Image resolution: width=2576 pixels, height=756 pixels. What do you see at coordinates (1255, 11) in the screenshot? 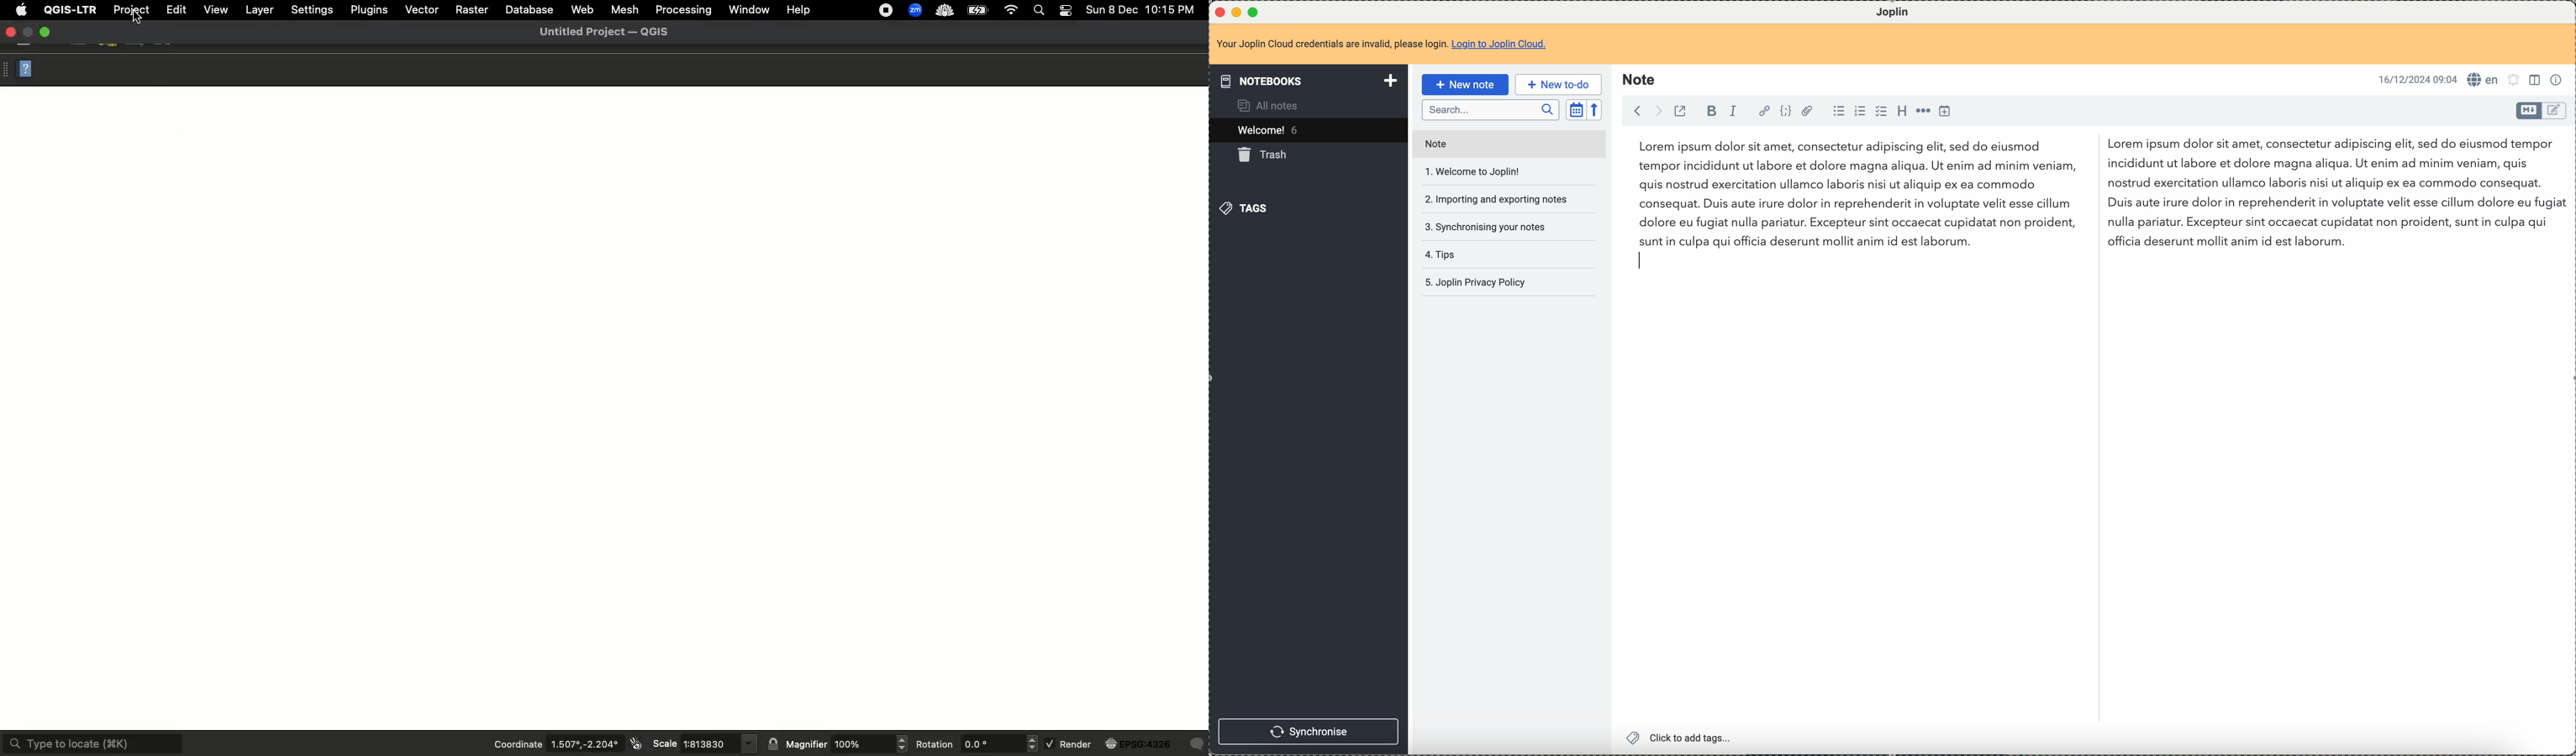
I see `maximize` at bounding box center [1255, 11].